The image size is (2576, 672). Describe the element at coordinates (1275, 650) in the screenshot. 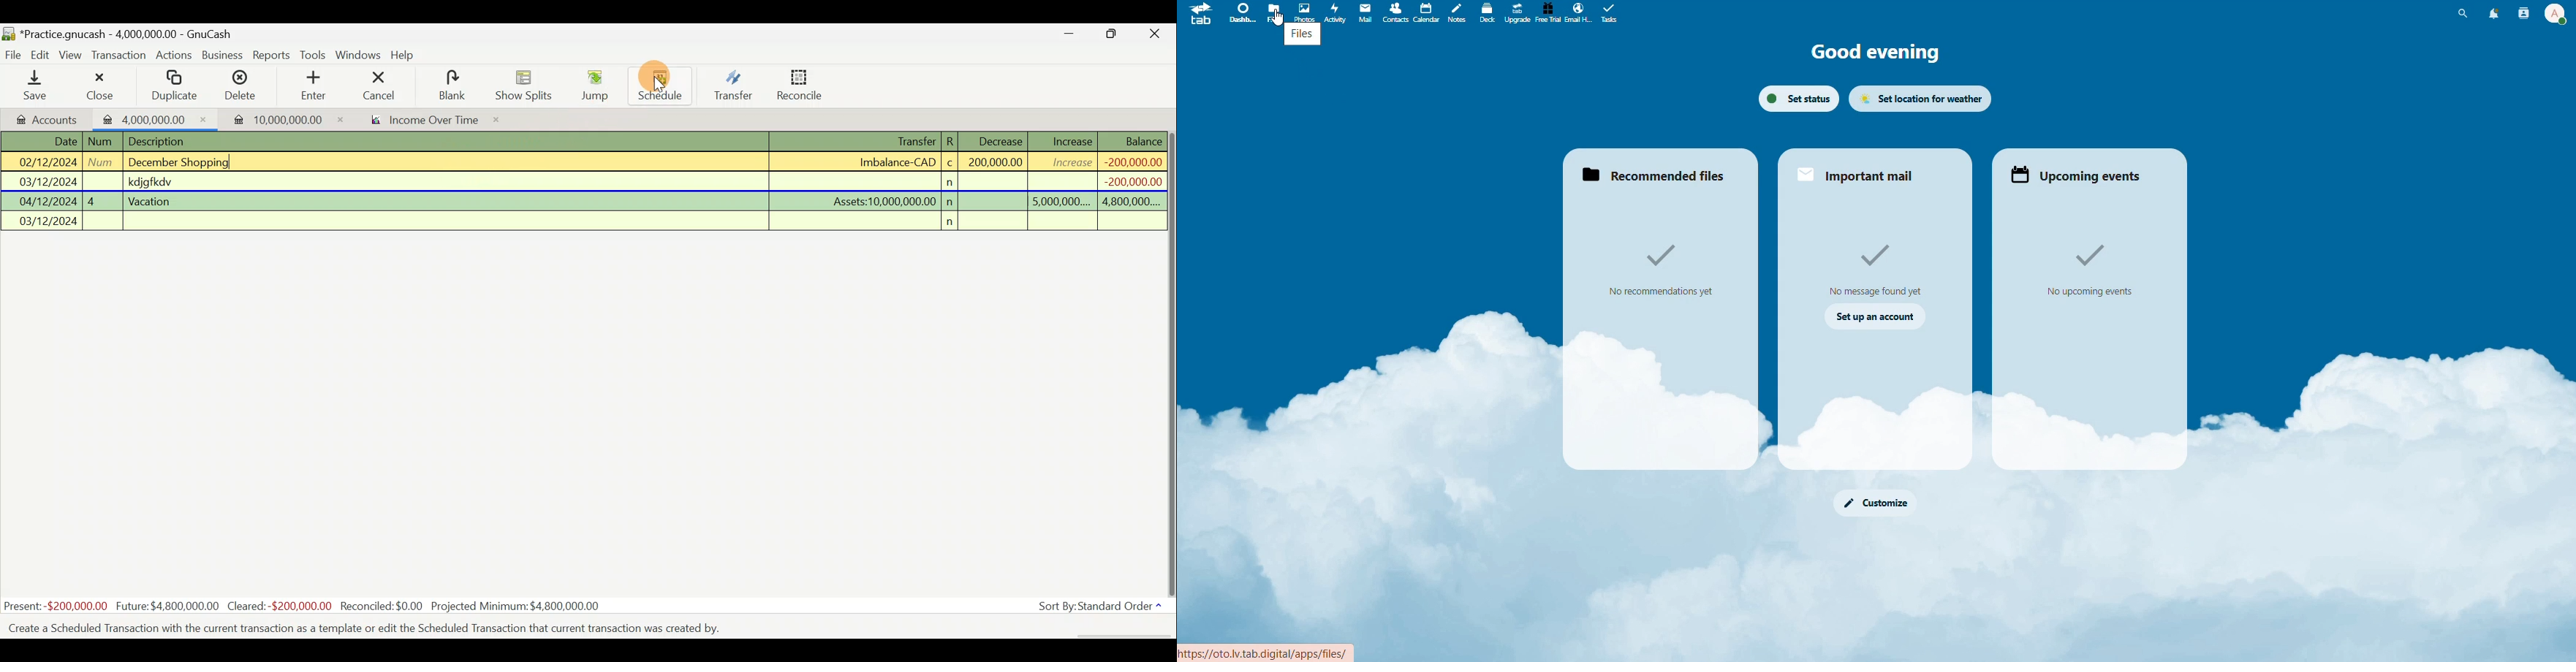

I see `Linl` at that location.